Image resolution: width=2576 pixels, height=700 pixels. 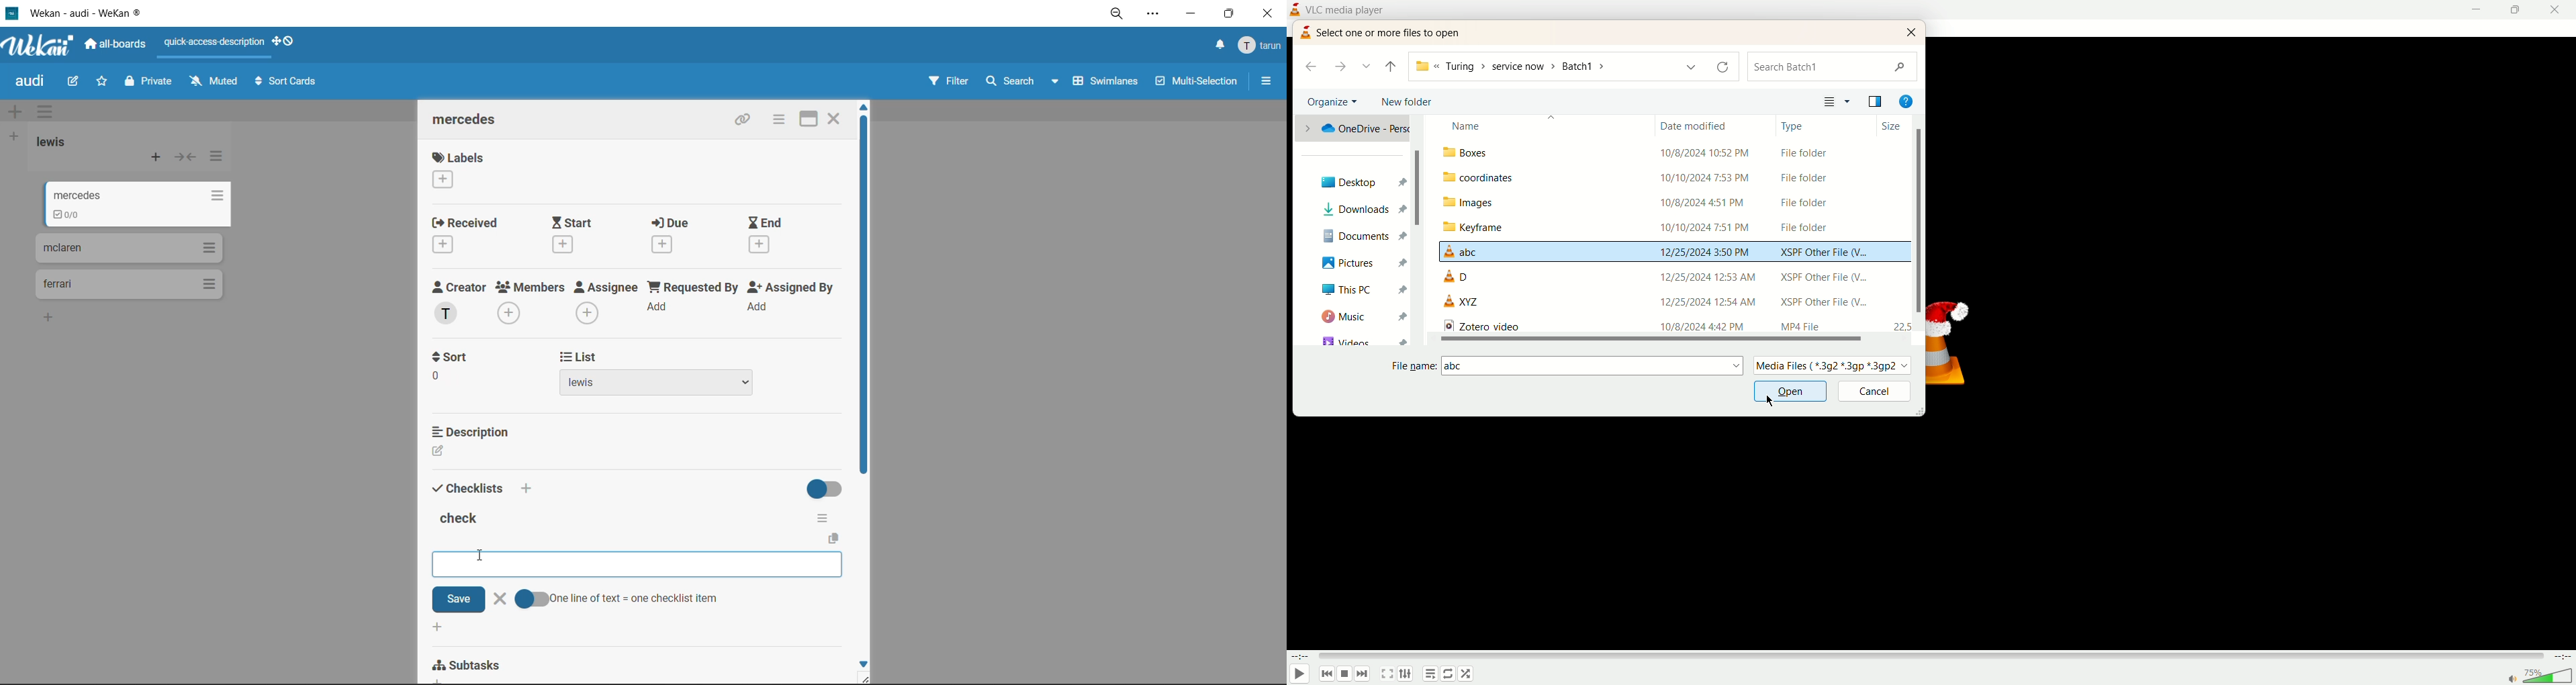 I want to click on previous locations, so click(x=1690, y=67).